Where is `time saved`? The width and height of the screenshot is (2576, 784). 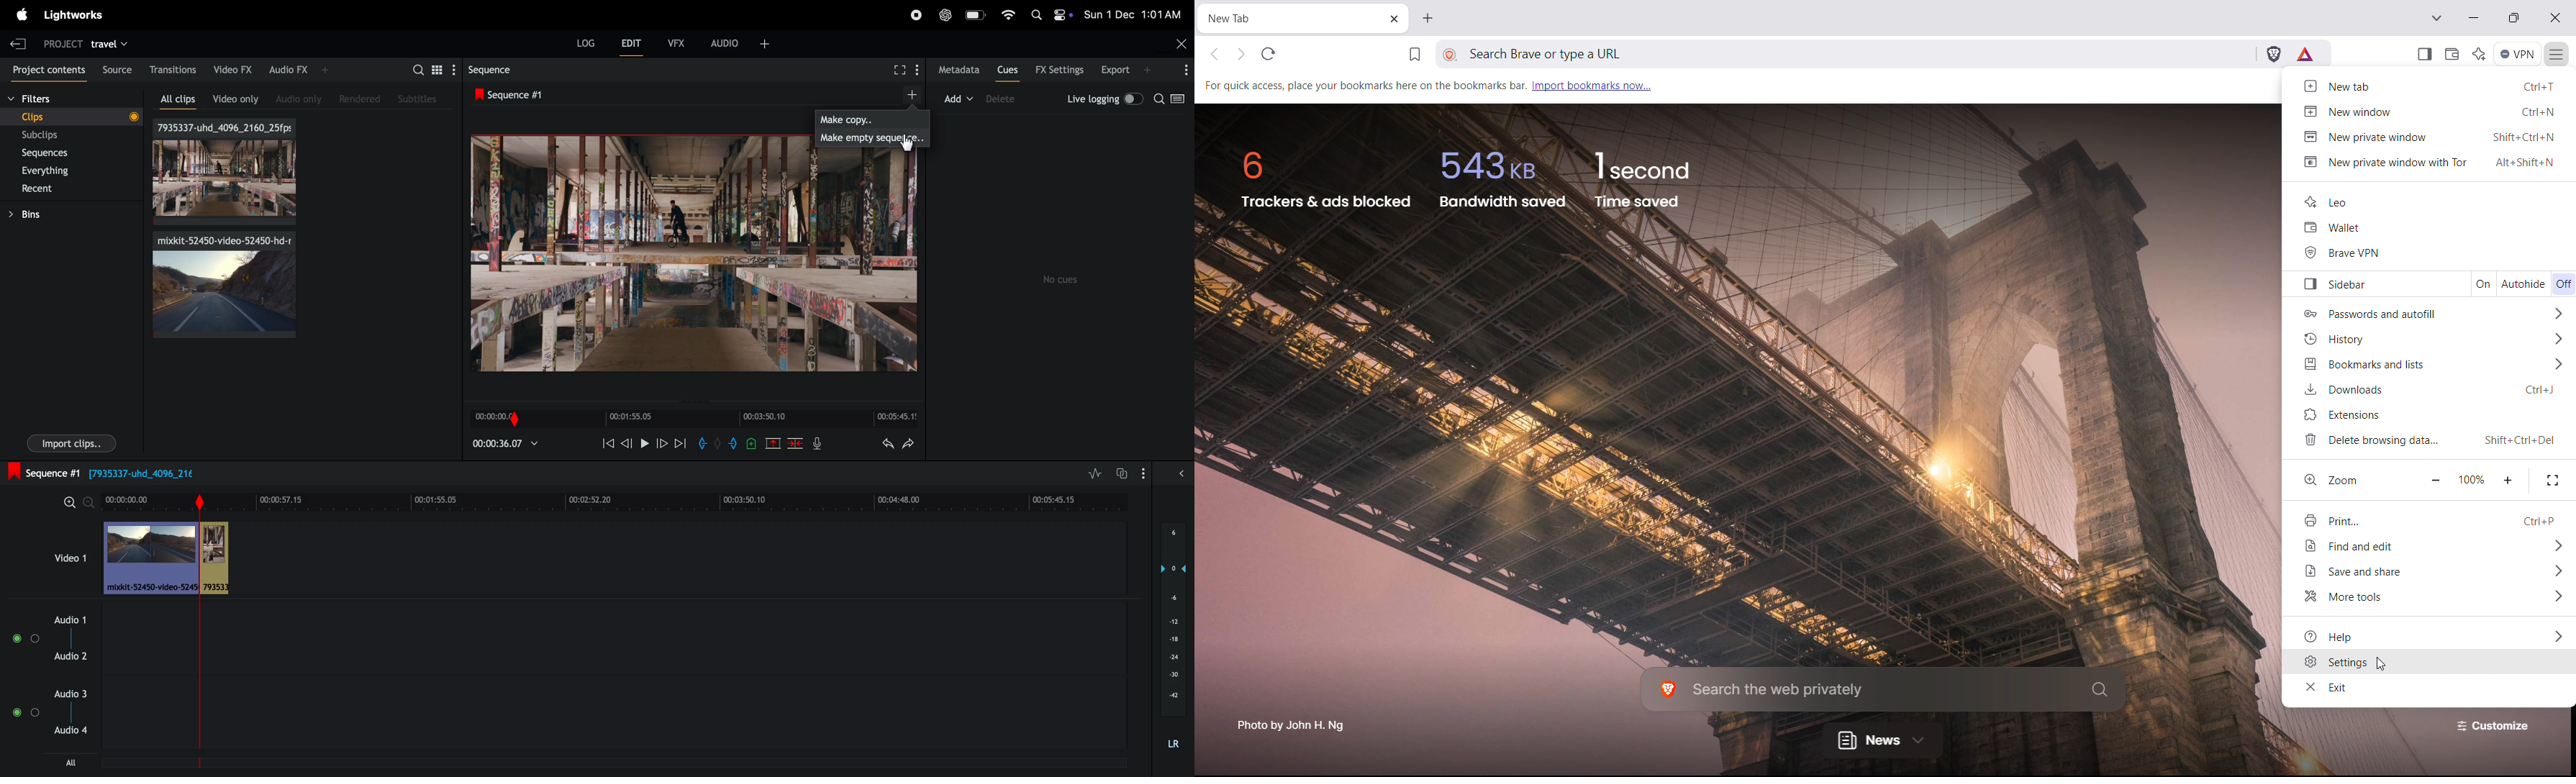
time saved is located at coordinates (1644, 201).